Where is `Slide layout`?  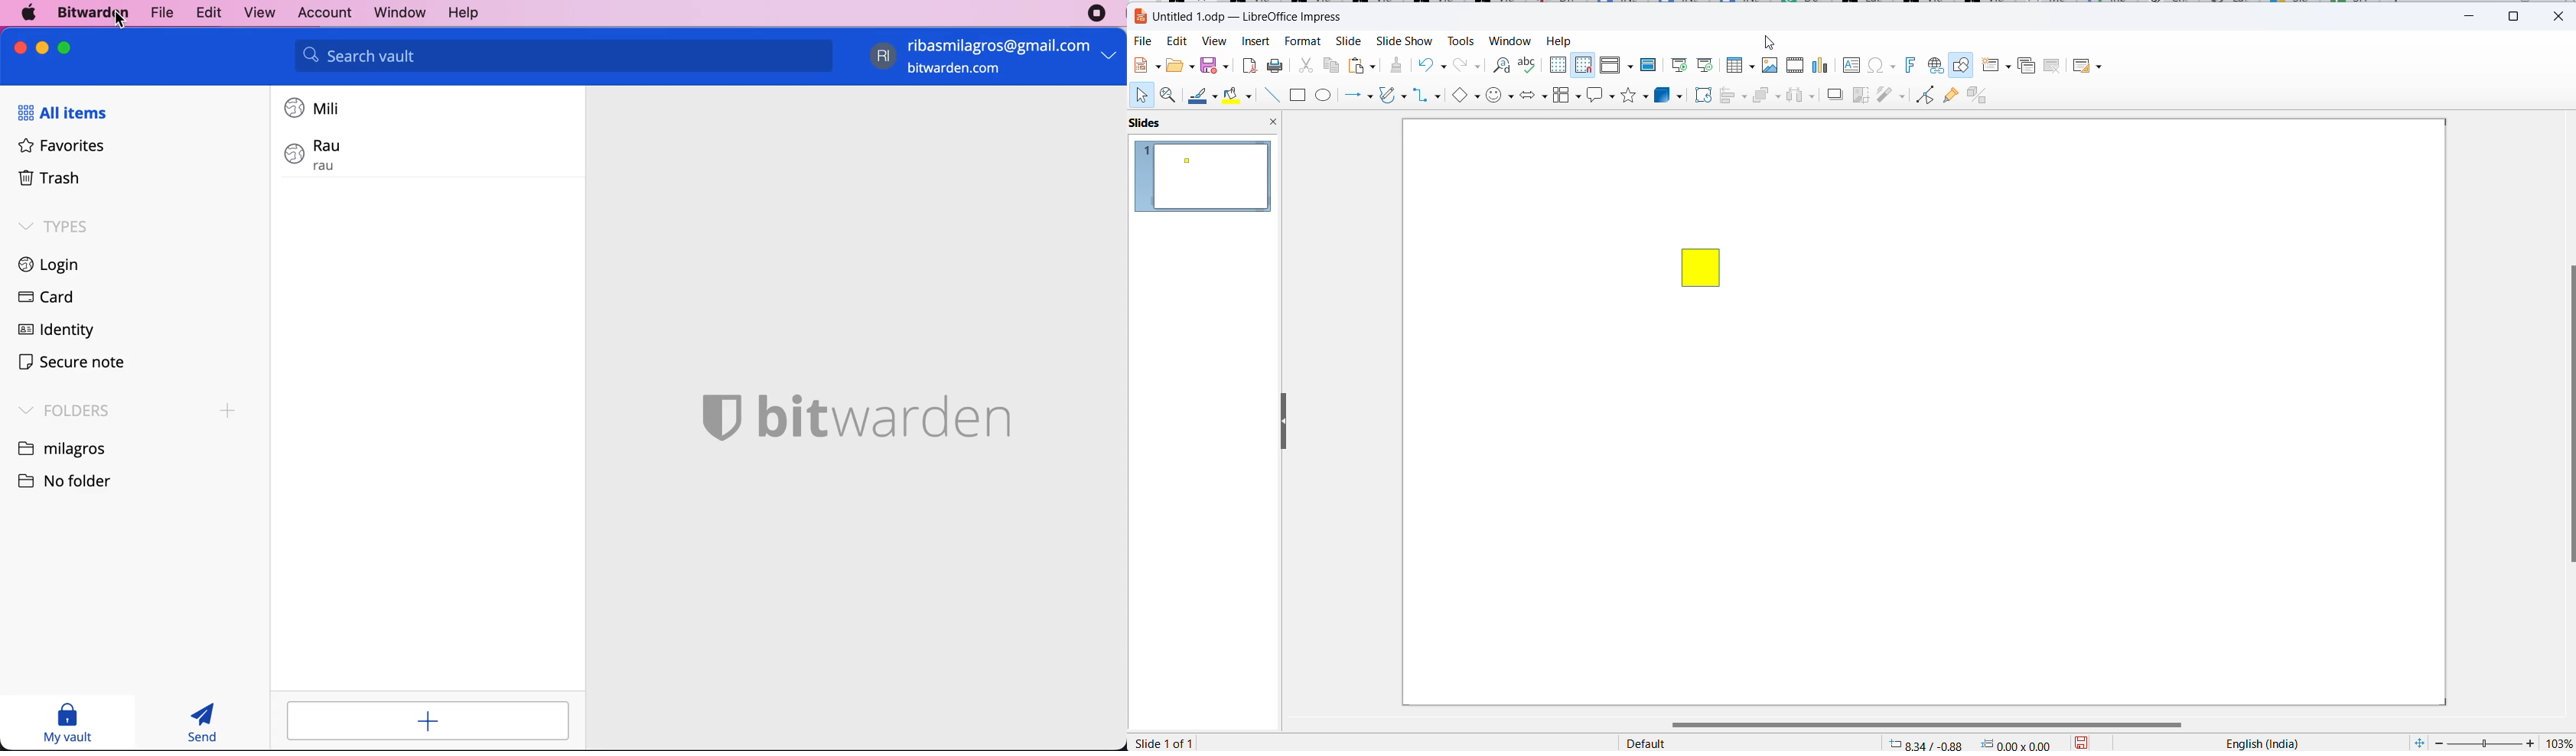 Slide layout is located at coordinates (2090, 66).